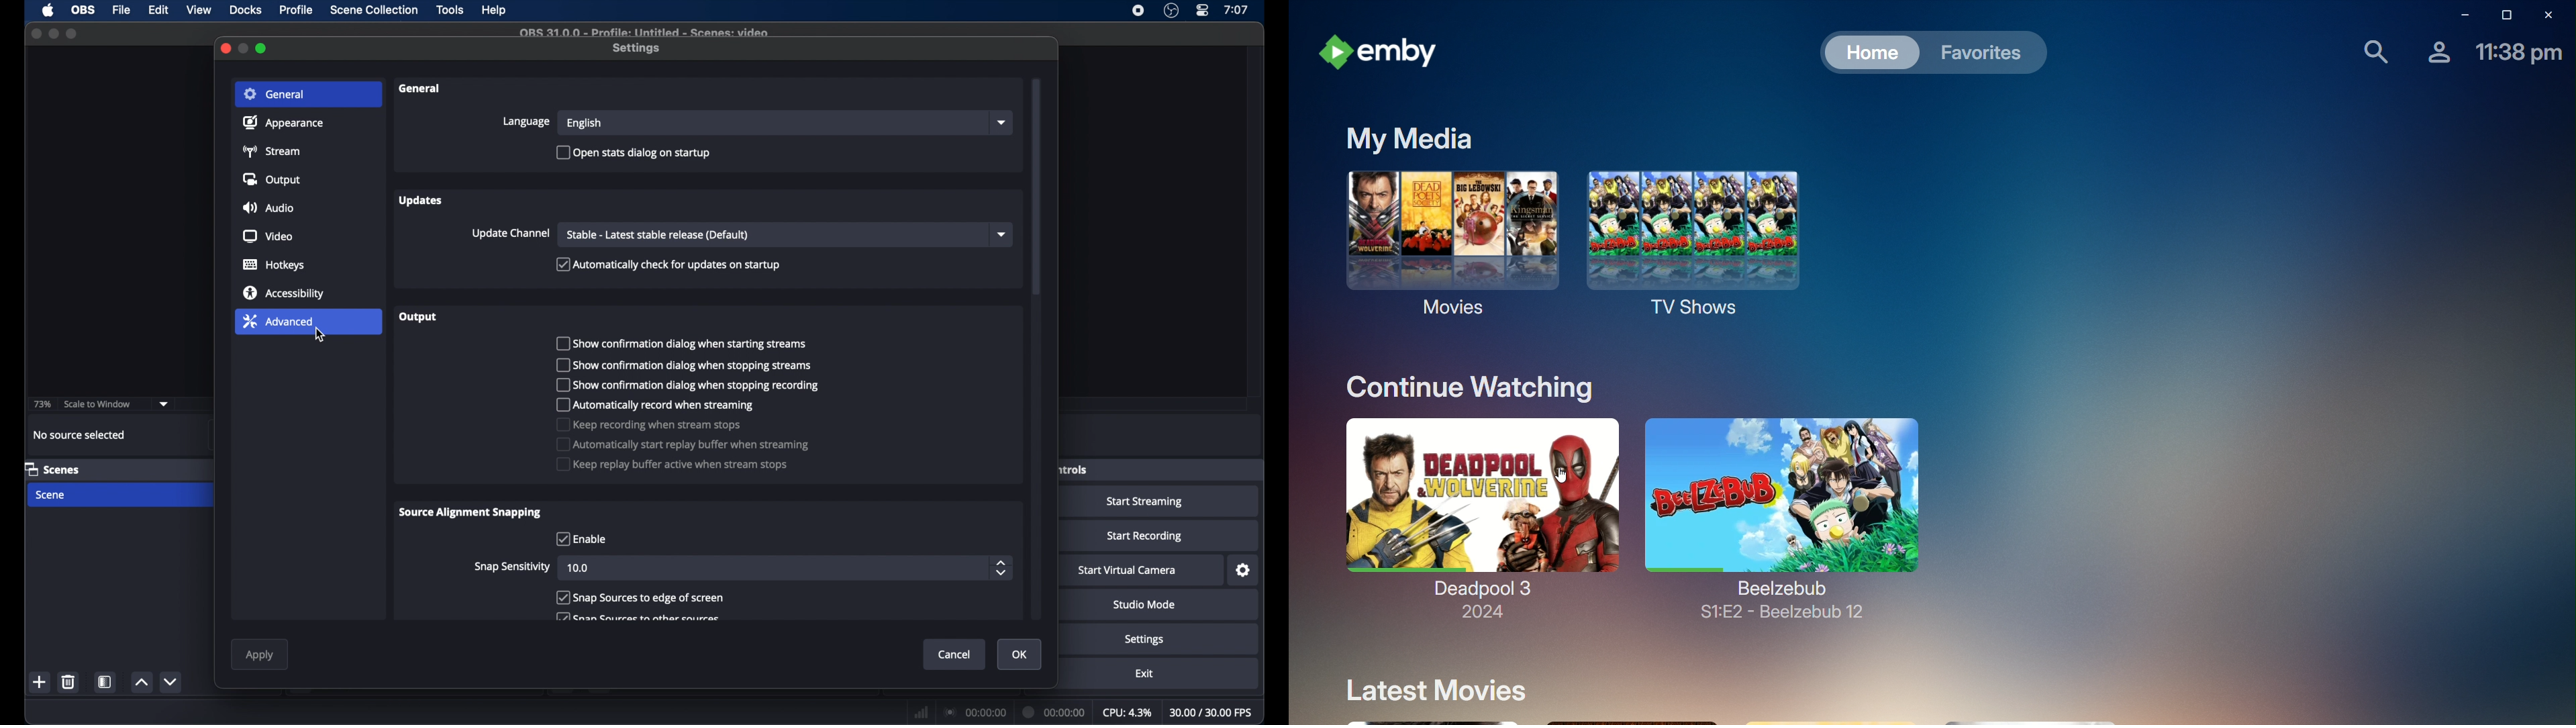 Image resolution: width=2576 pixels, height=728 pixels. I want to click on checkbox, so click(640, 597).